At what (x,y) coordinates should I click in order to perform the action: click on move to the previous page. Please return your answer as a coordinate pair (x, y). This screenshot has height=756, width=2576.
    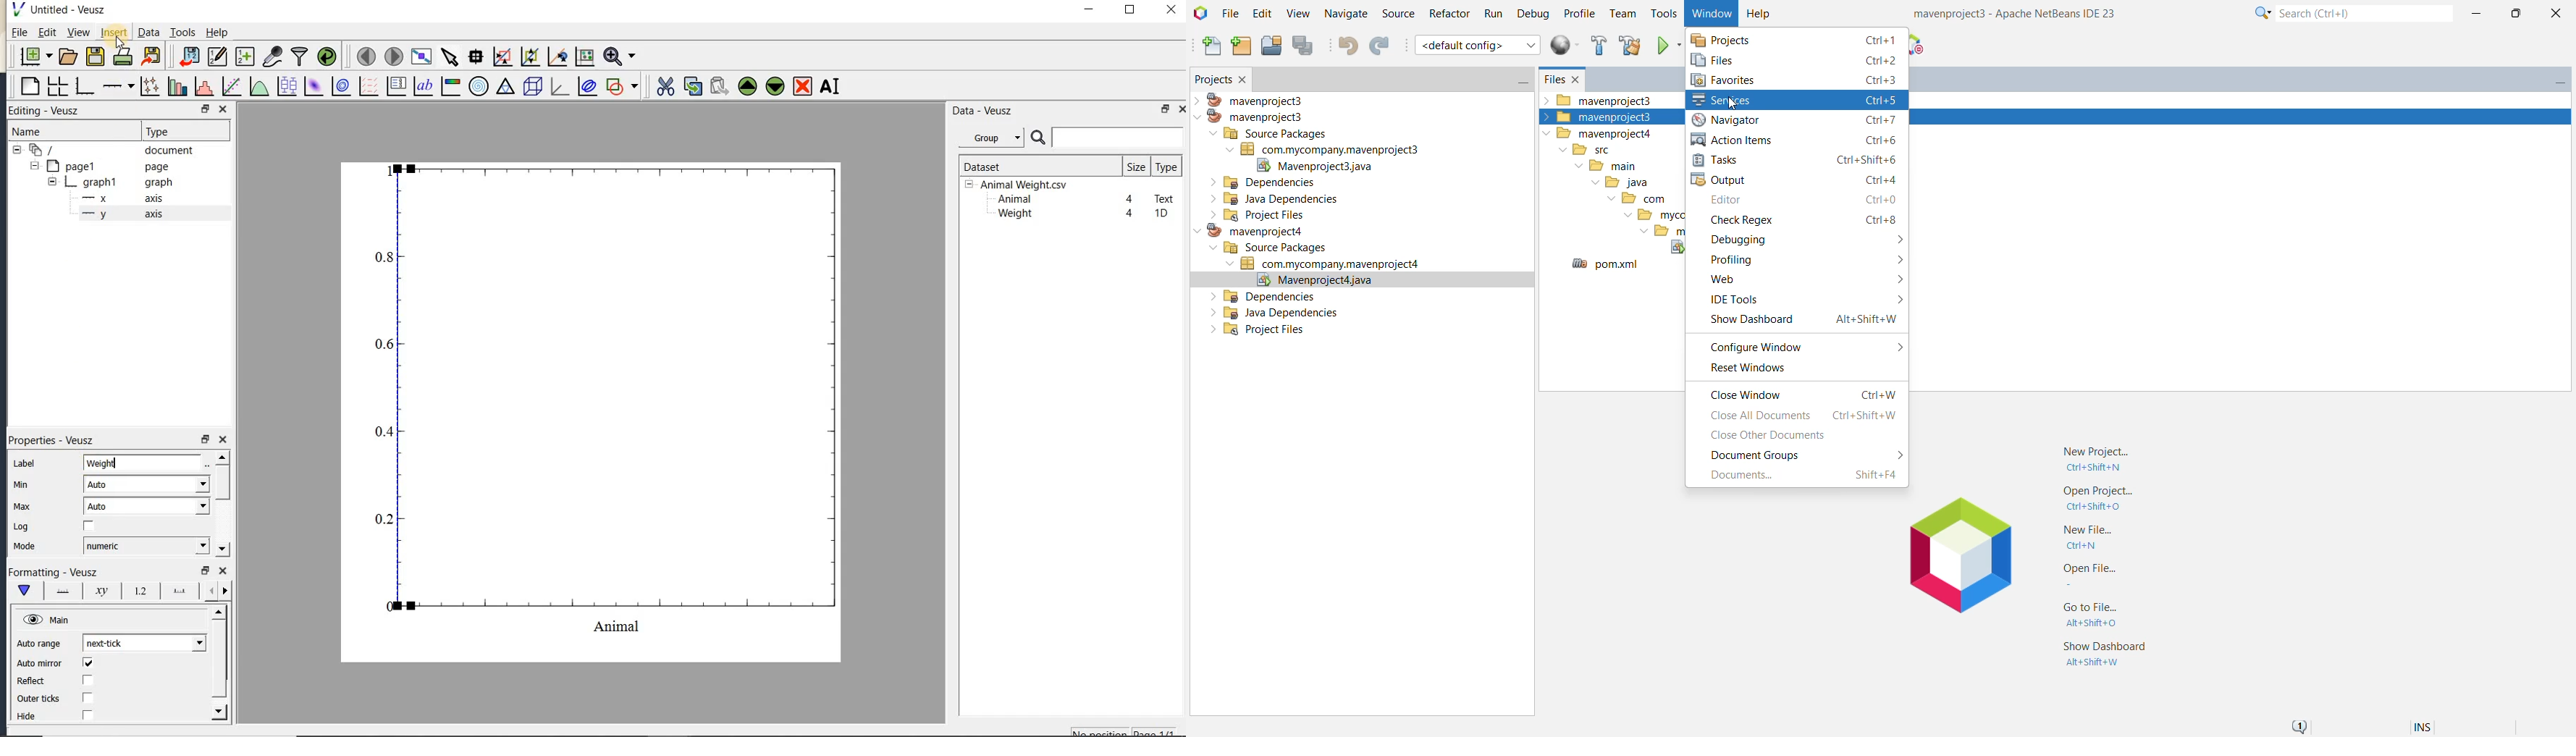
    Looking at the image, I should click on (364, 55).